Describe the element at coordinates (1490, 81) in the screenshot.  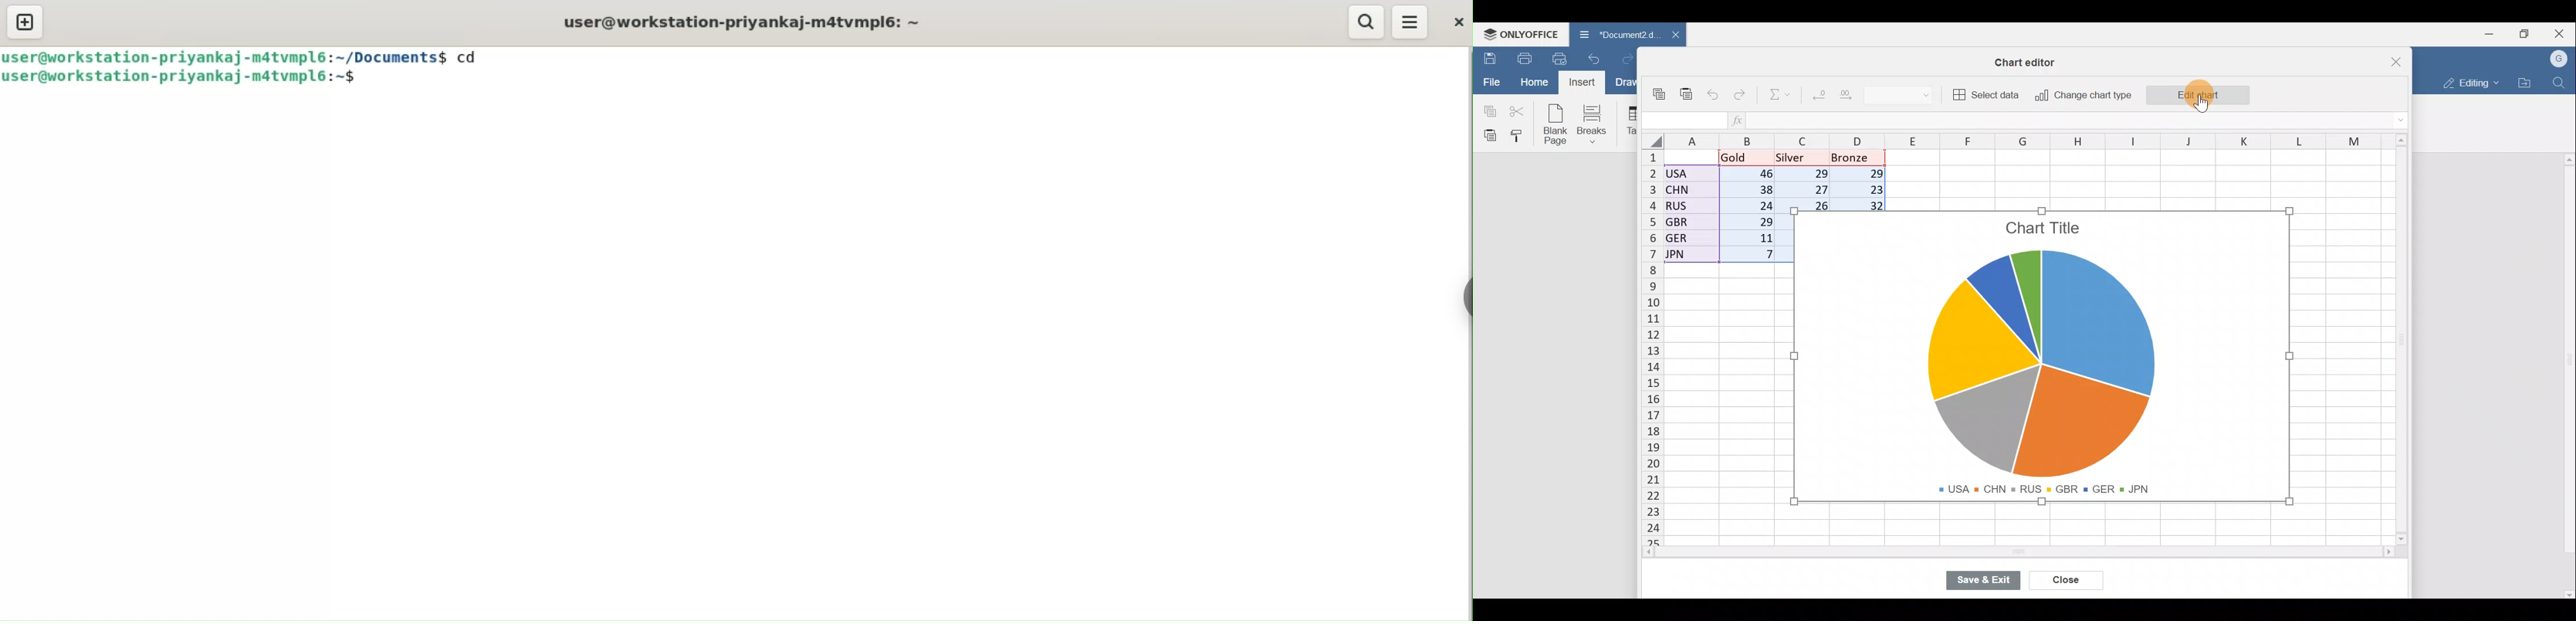
I see `File` at that location.